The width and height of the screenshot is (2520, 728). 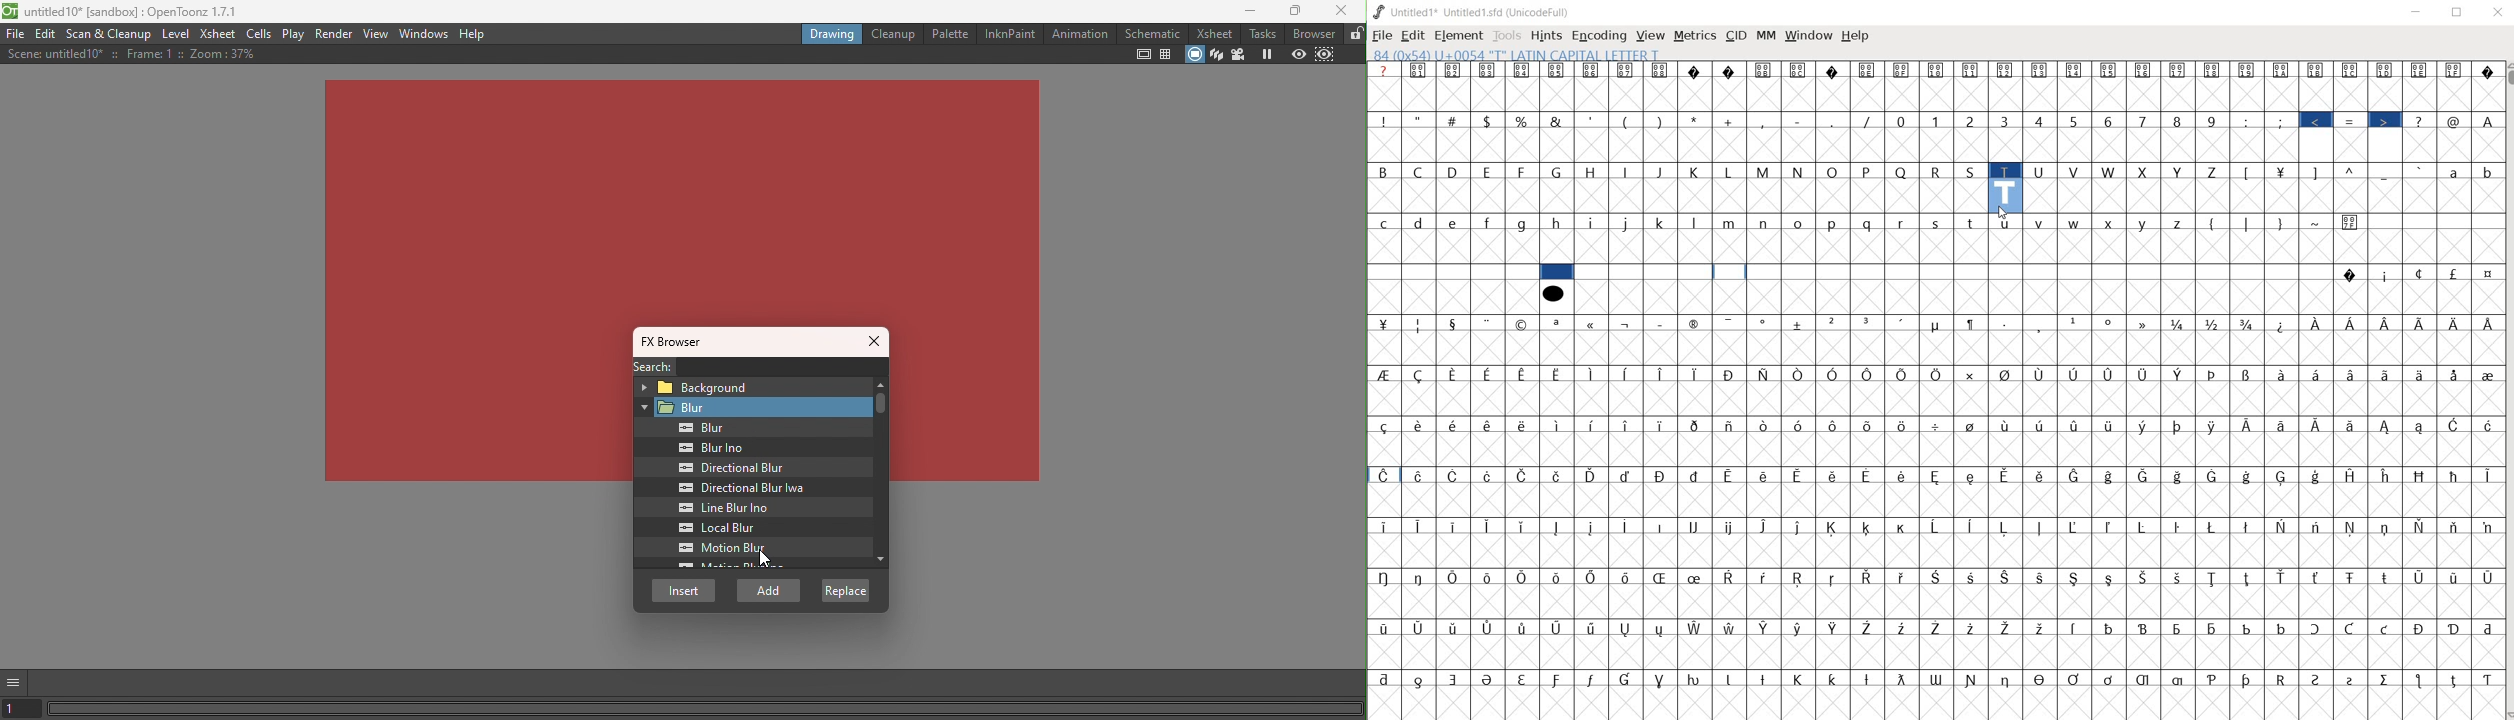 What do you see at coordinates (1521, 70) in the screenshot?
I see `Symbol` at bounding box center [1521, 70].